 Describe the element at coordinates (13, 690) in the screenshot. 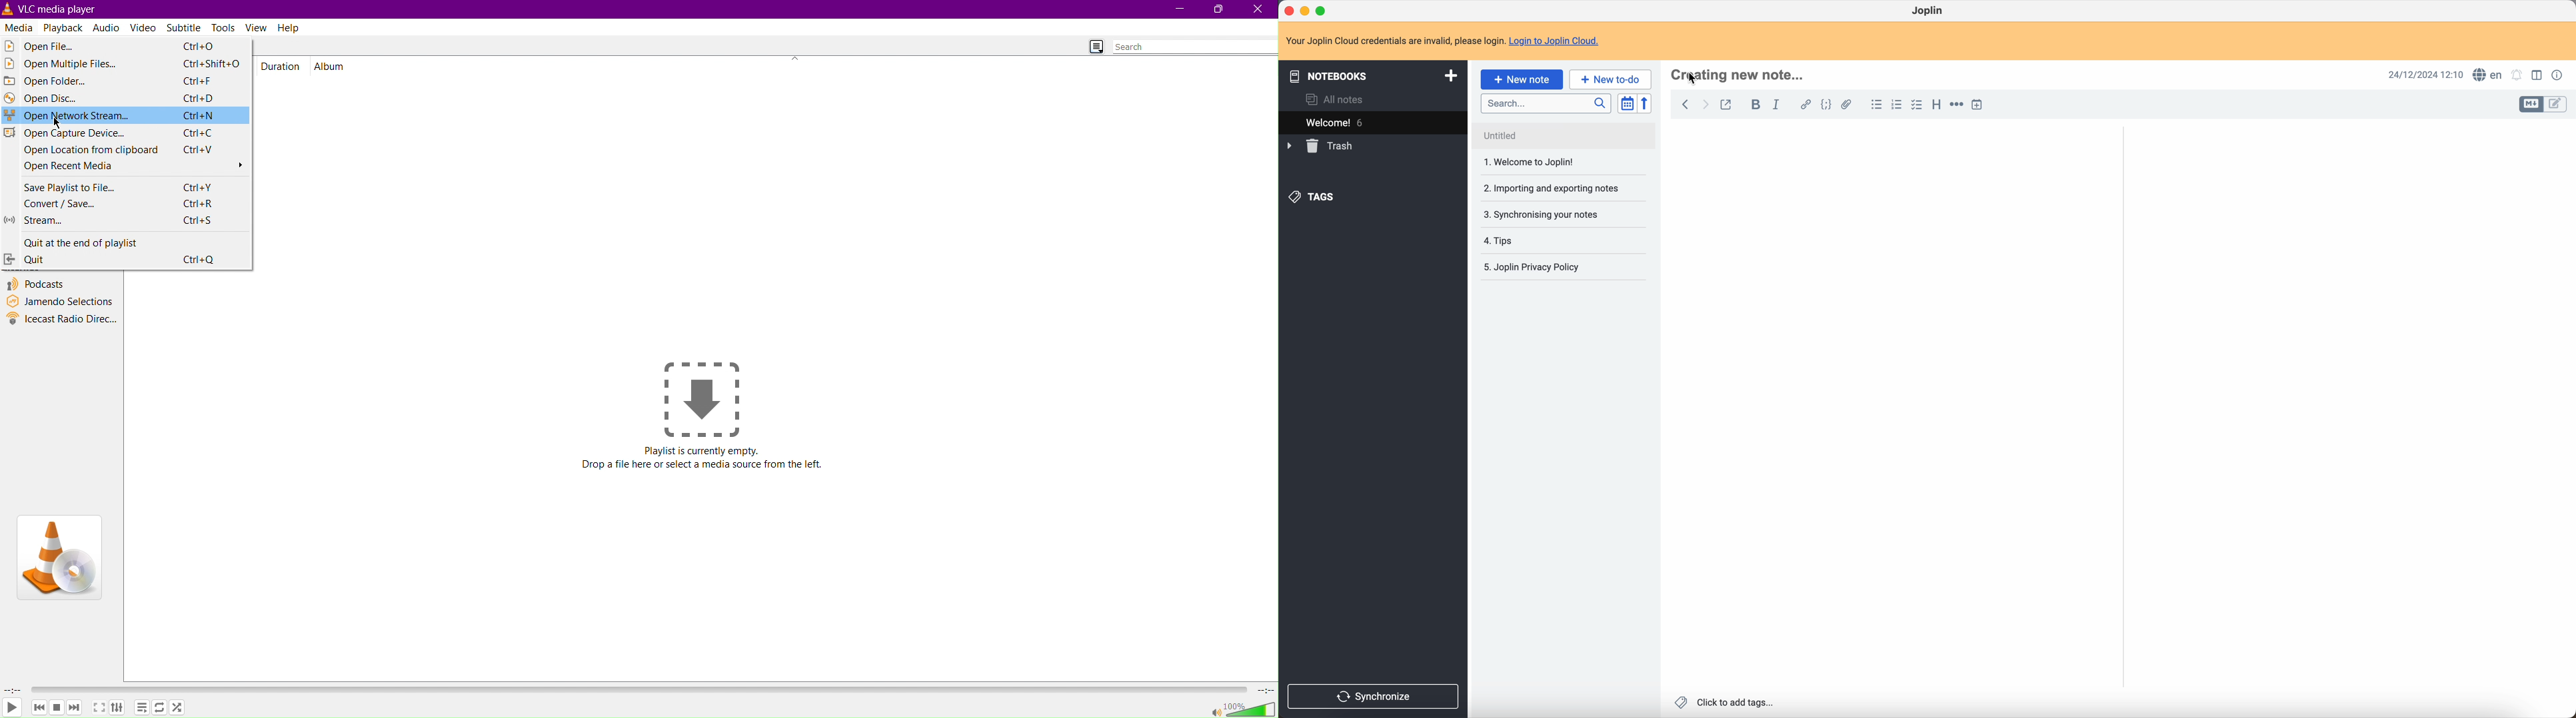

I see `Played time` at that location.